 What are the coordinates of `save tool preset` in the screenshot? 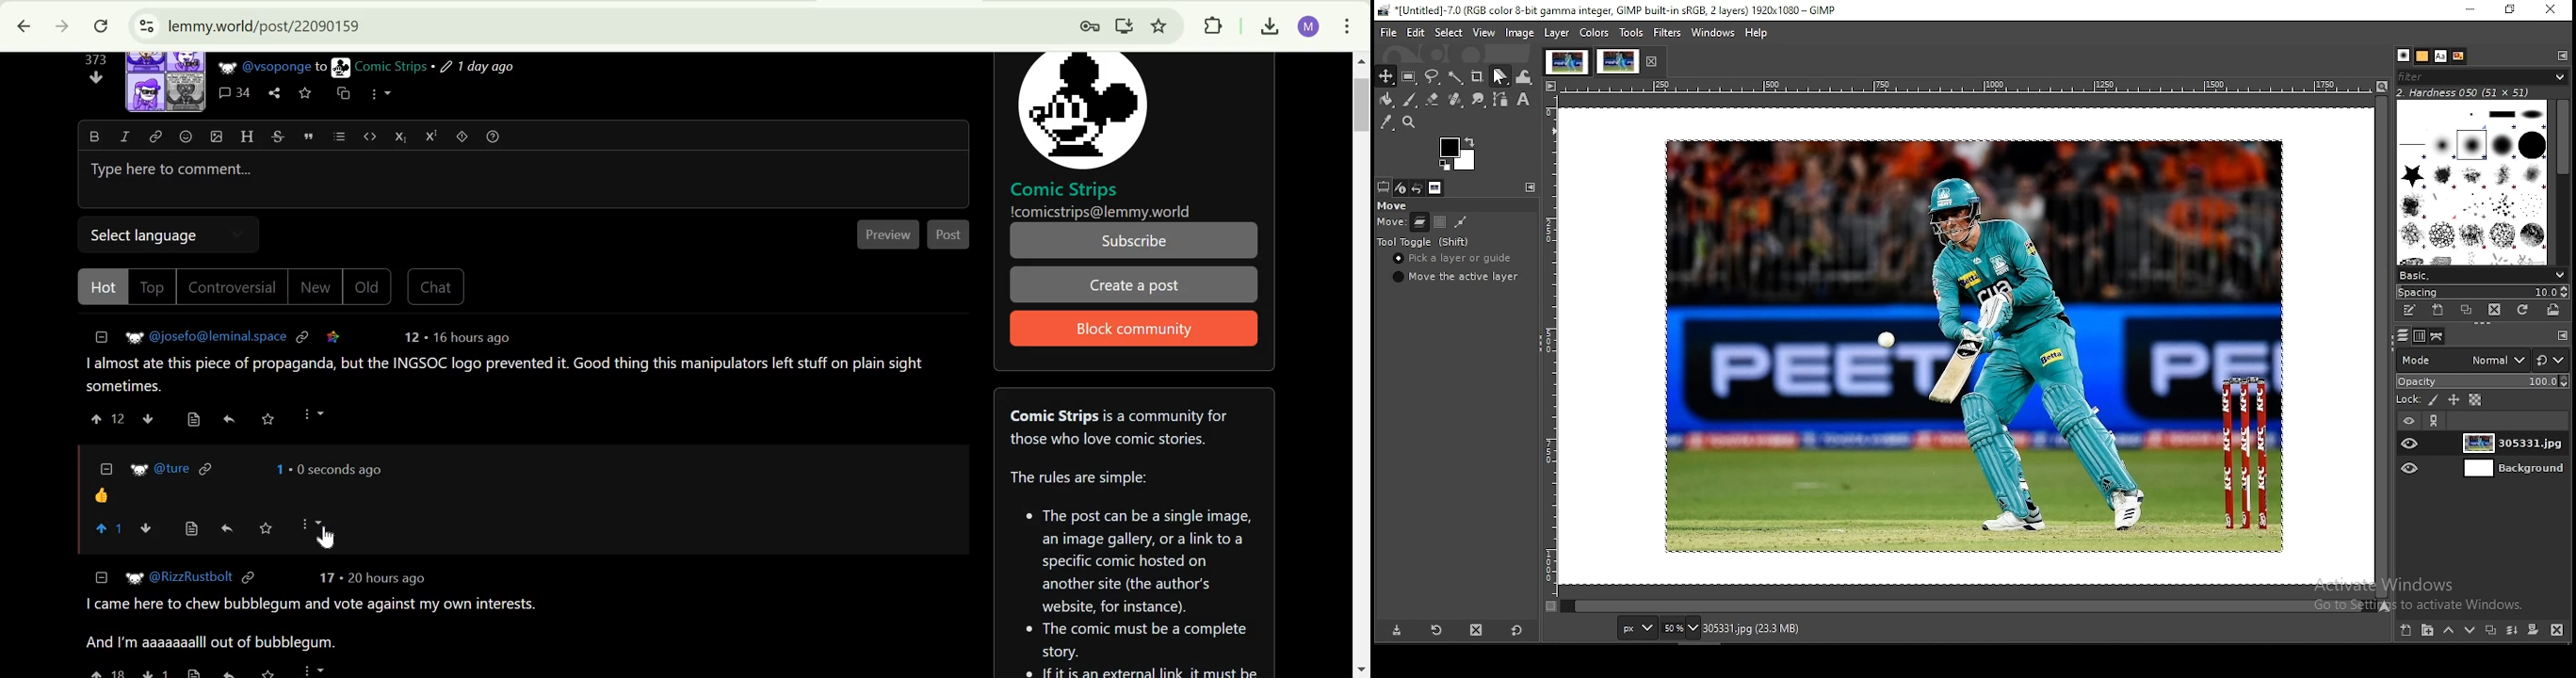 It's located at (1395, 631).